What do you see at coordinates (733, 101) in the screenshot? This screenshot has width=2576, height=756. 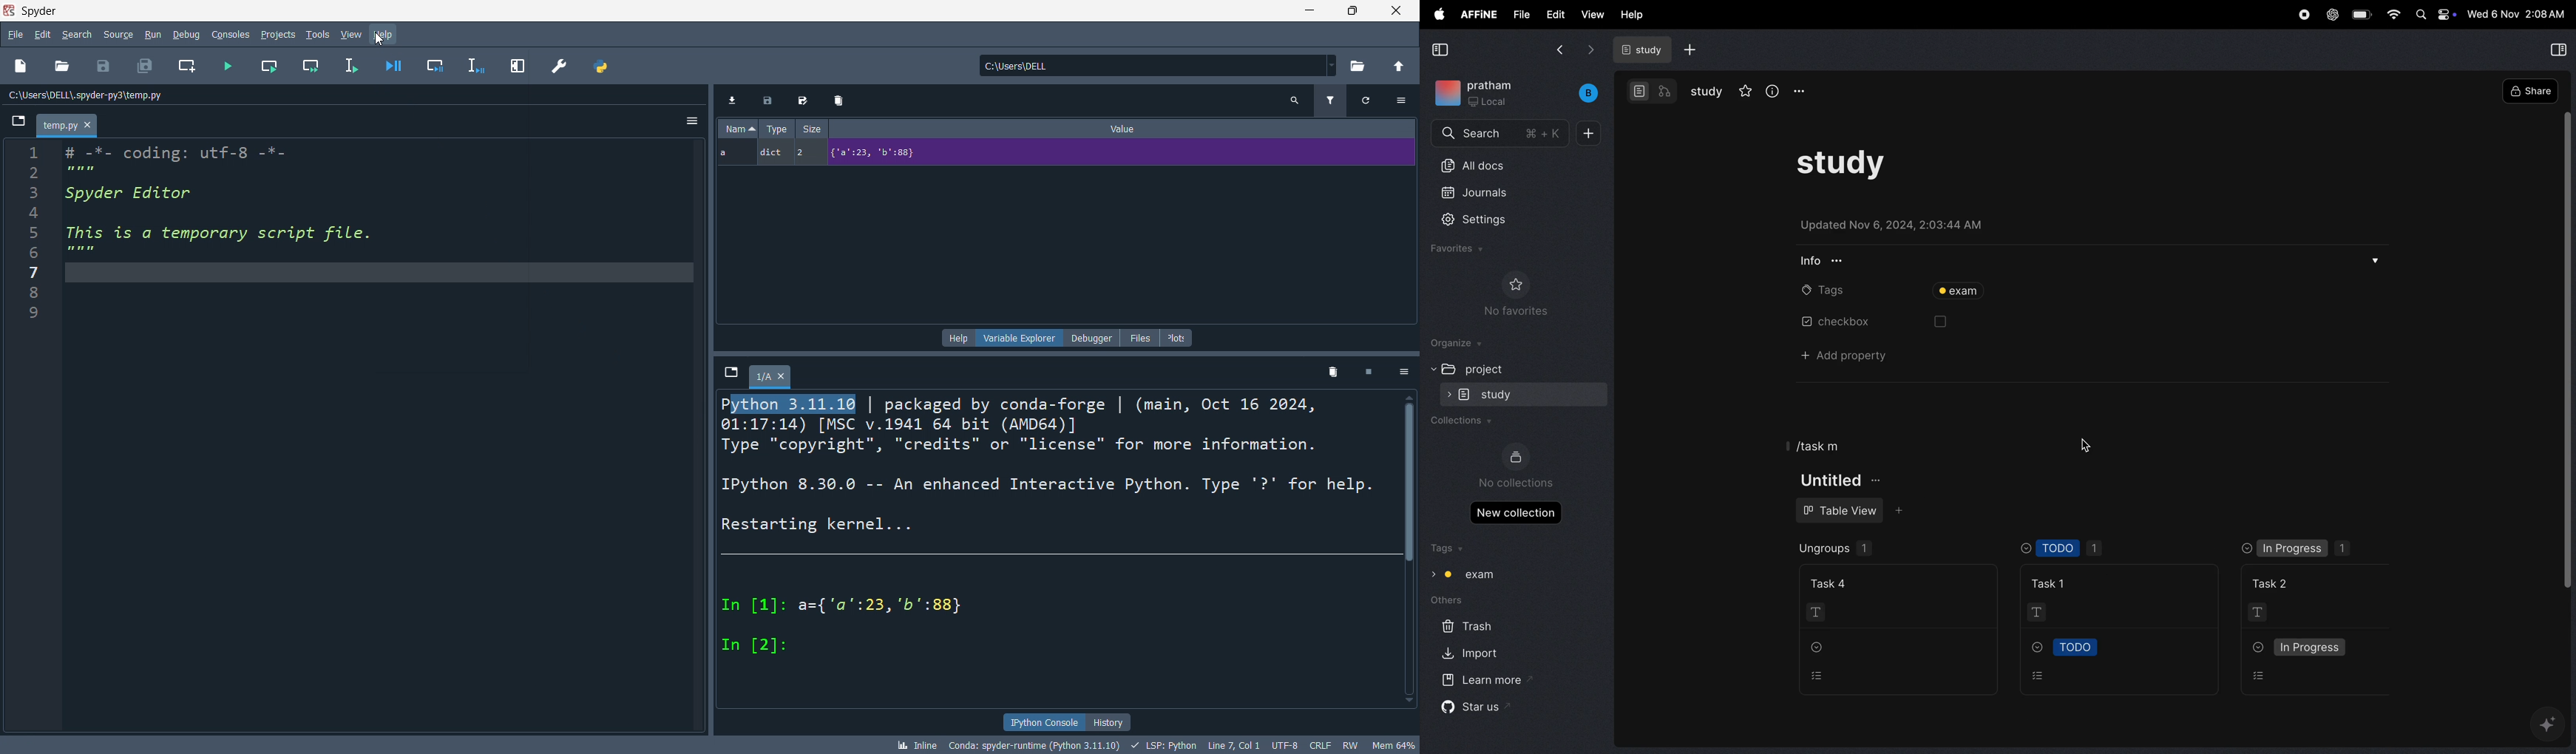 I see `Download` at bounding box center [733, 101].